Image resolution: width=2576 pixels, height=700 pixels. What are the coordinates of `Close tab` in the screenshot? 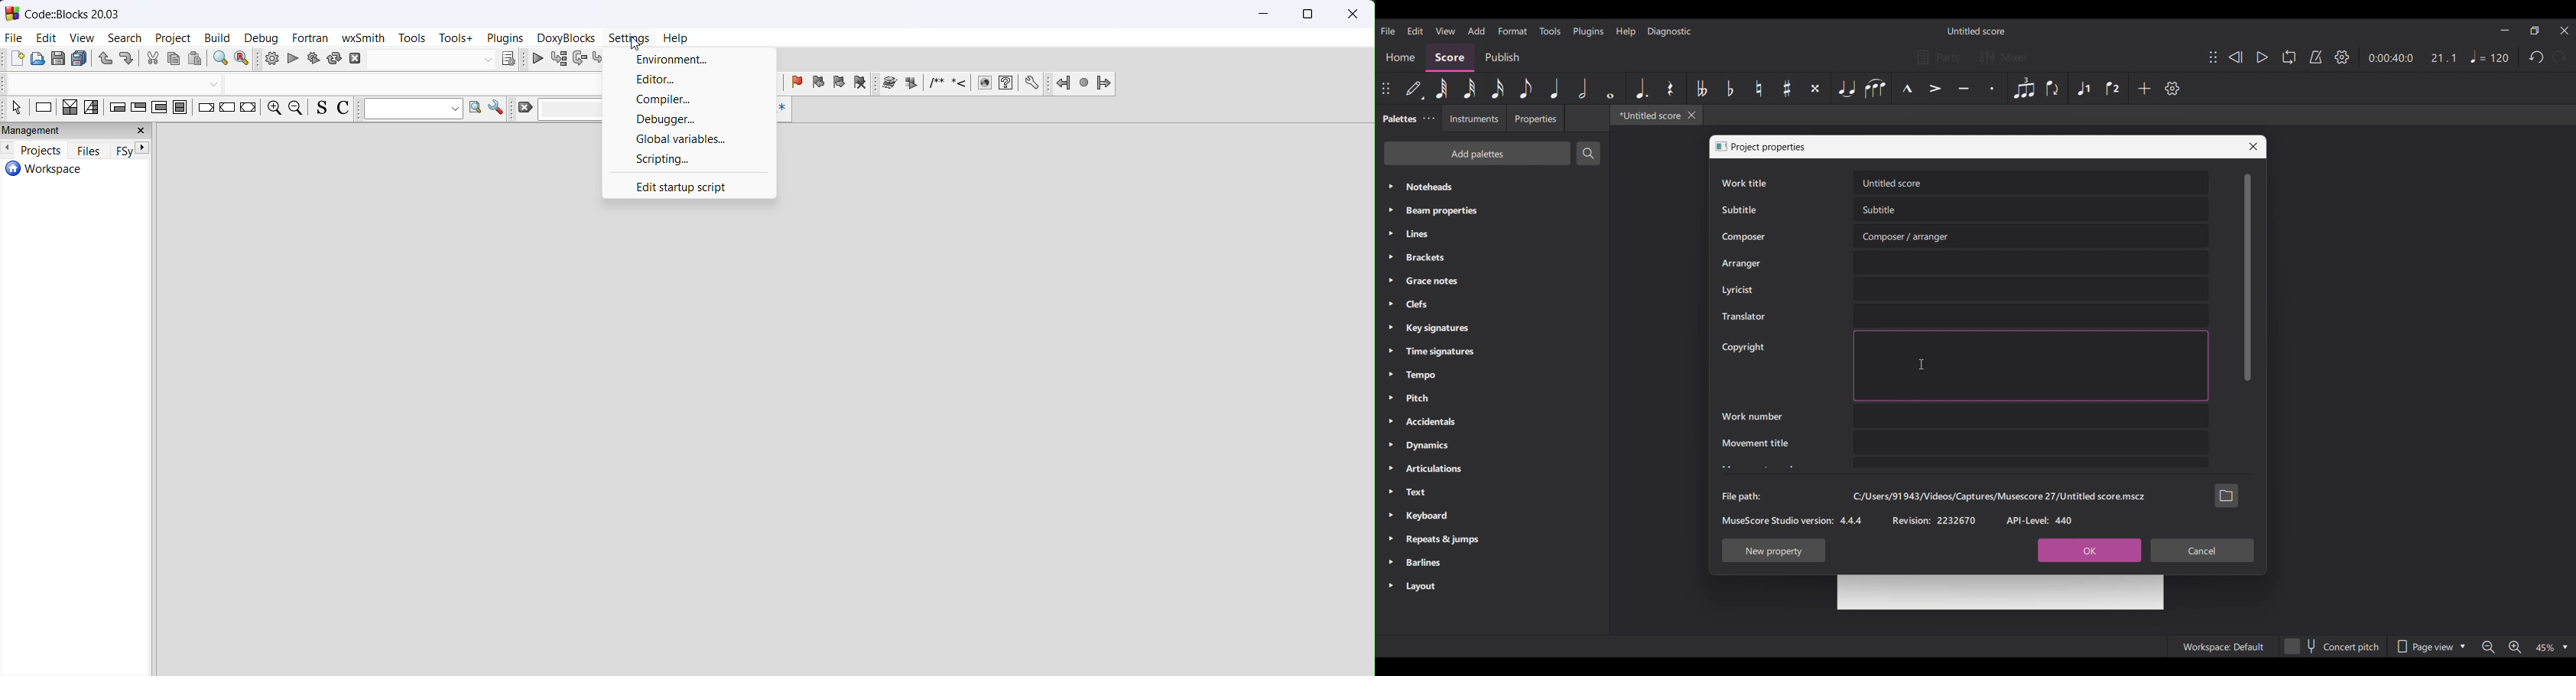 It's located at (1692, 115).